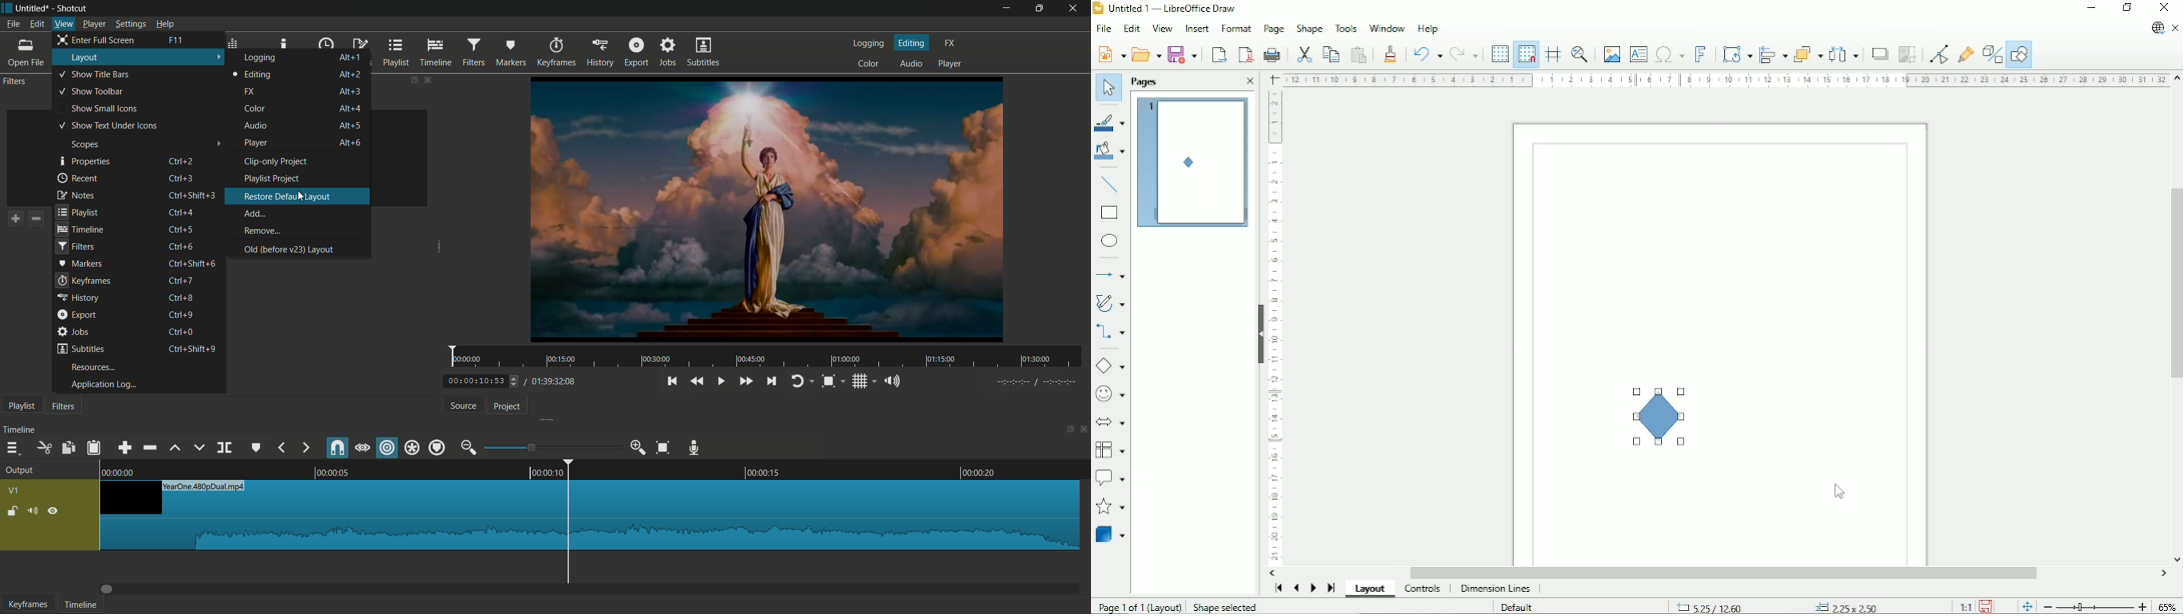  I want to click on New, so click(1111, 52).